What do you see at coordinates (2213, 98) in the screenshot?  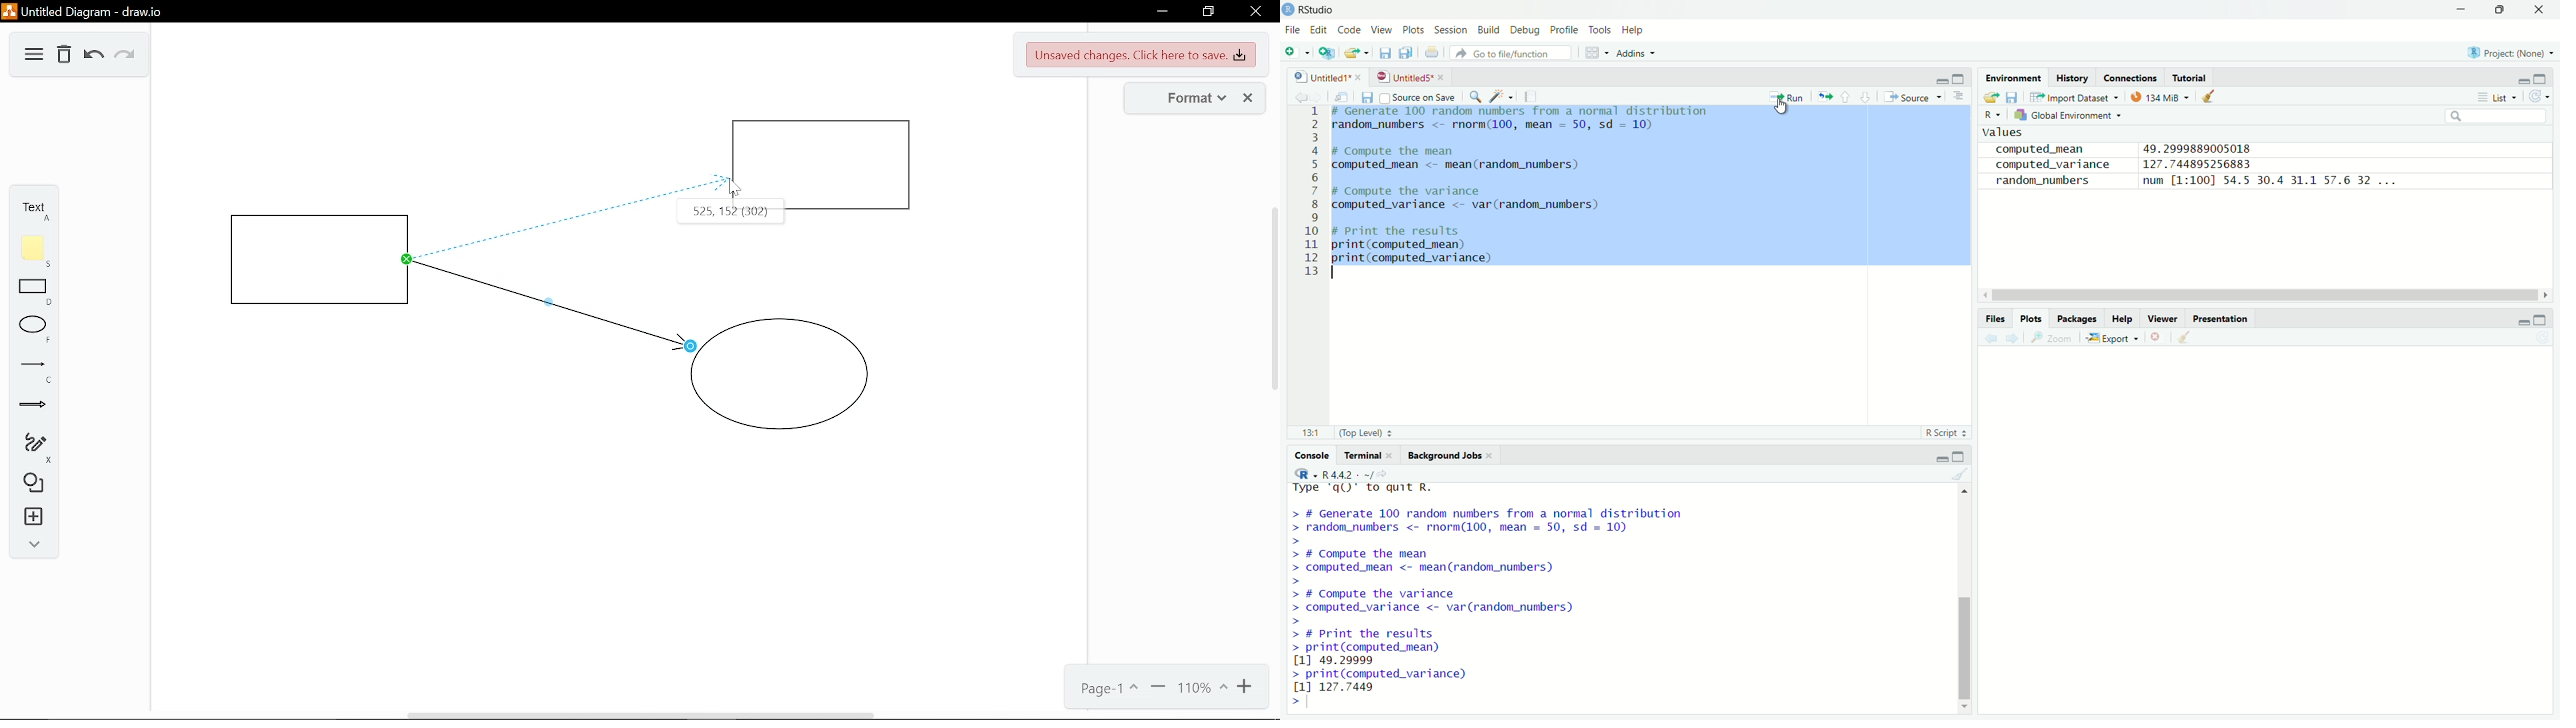 I see `clear objects from the workspace` at bounding box center [2213, 98].